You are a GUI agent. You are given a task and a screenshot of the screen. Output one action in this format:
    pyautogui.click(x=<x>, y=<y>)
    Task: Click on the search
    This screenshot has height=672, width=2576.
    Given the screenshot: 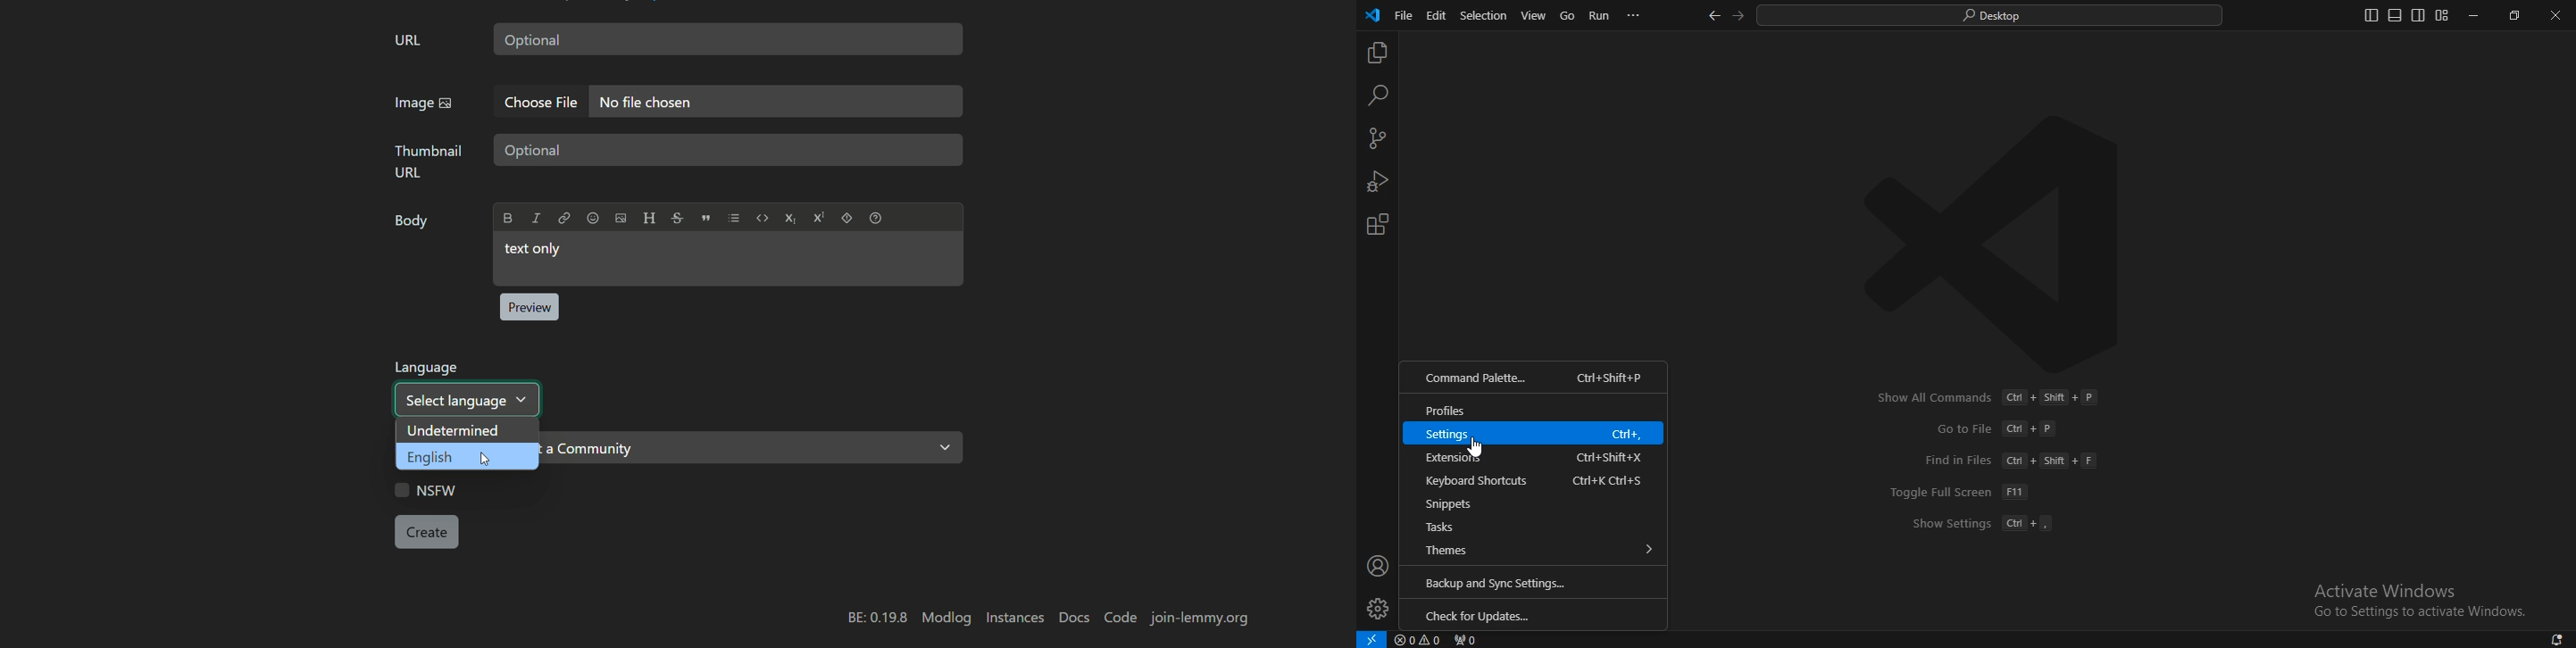 What is the action you would take?
    pyautogui.click(x=1991, y=16)
    